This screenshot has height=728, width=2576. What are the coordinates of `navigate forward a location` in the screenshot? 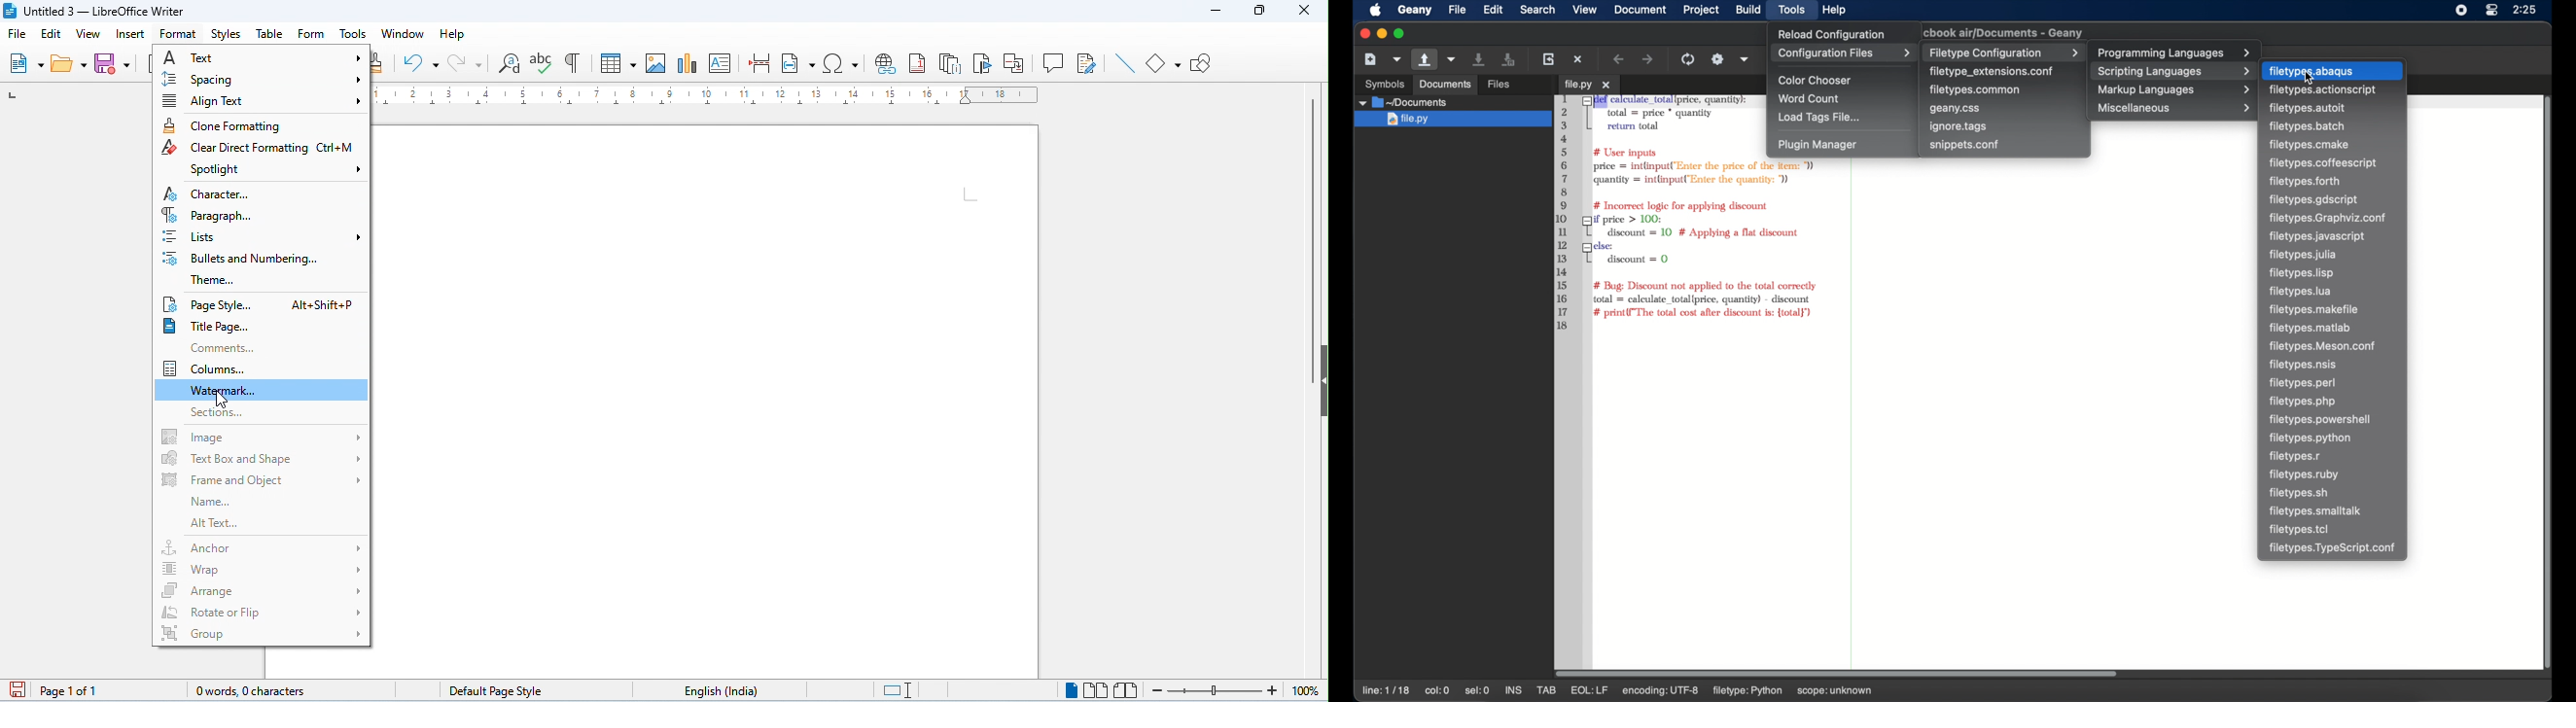 It's located at (1649, 60).